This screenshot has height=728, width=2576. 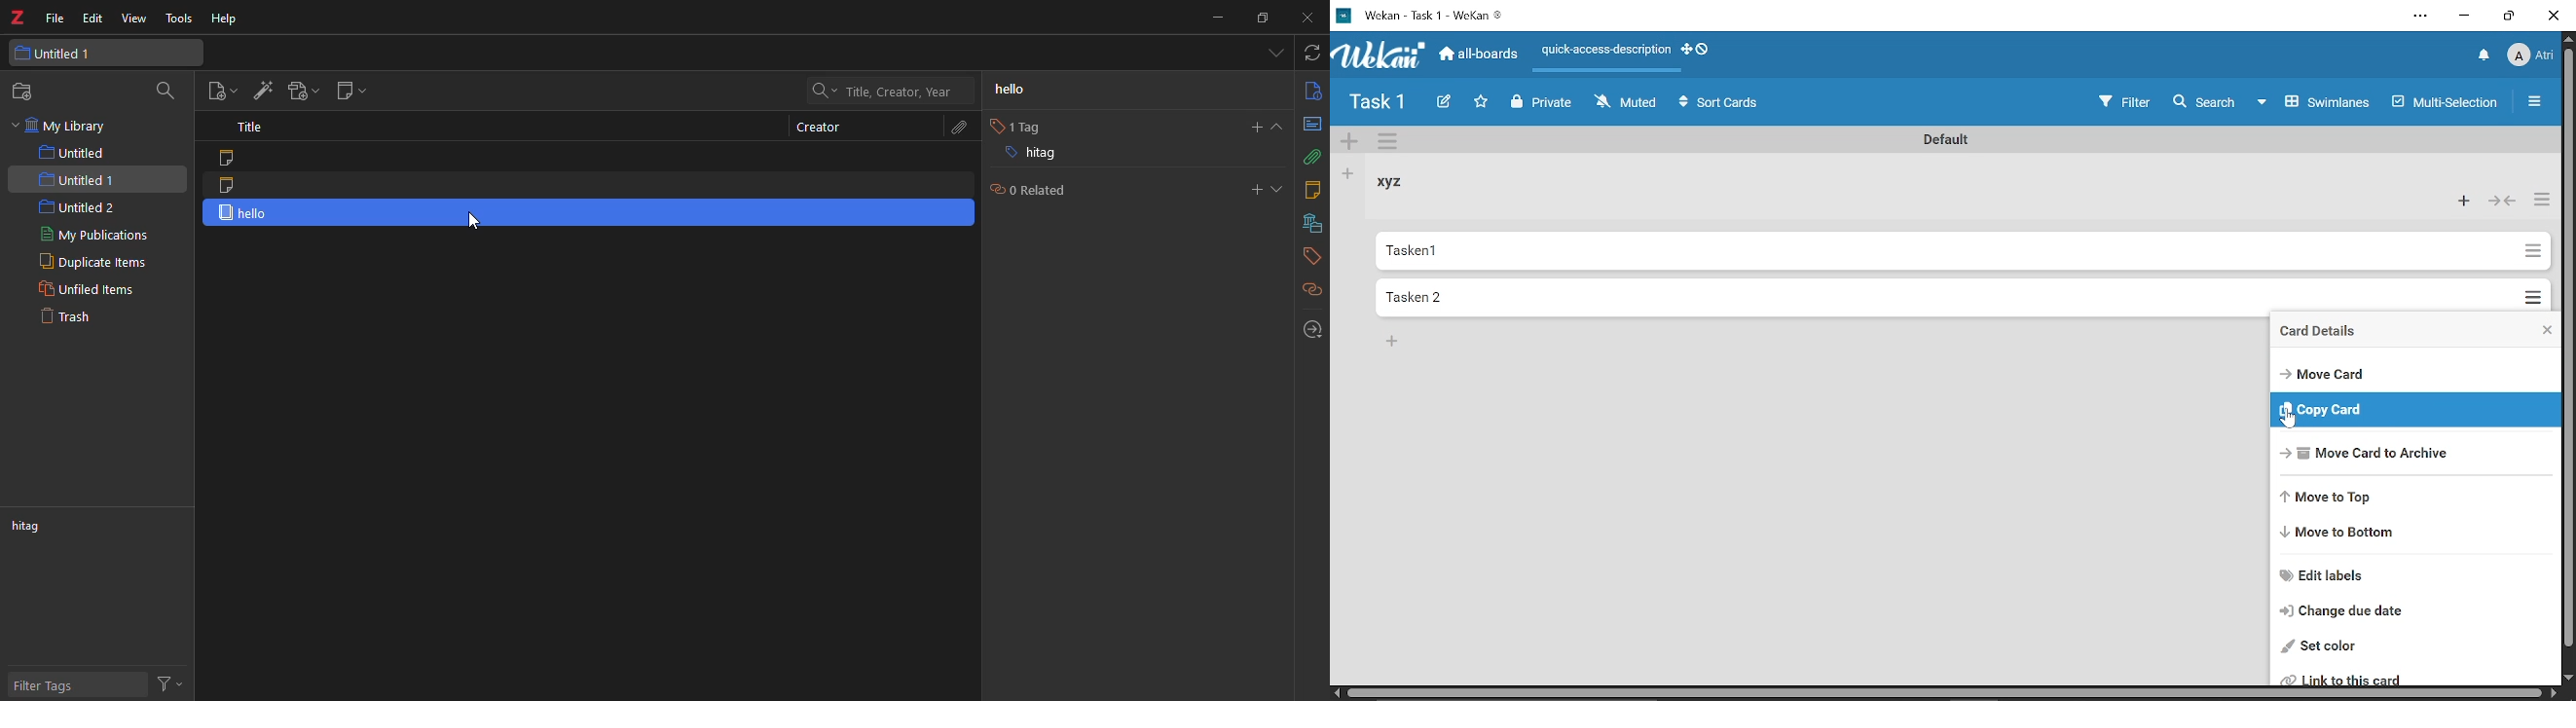 What do you see at coordinates (1210, 19) in the screenshot?
I see `minimize` at bounding box center [1210, 19].